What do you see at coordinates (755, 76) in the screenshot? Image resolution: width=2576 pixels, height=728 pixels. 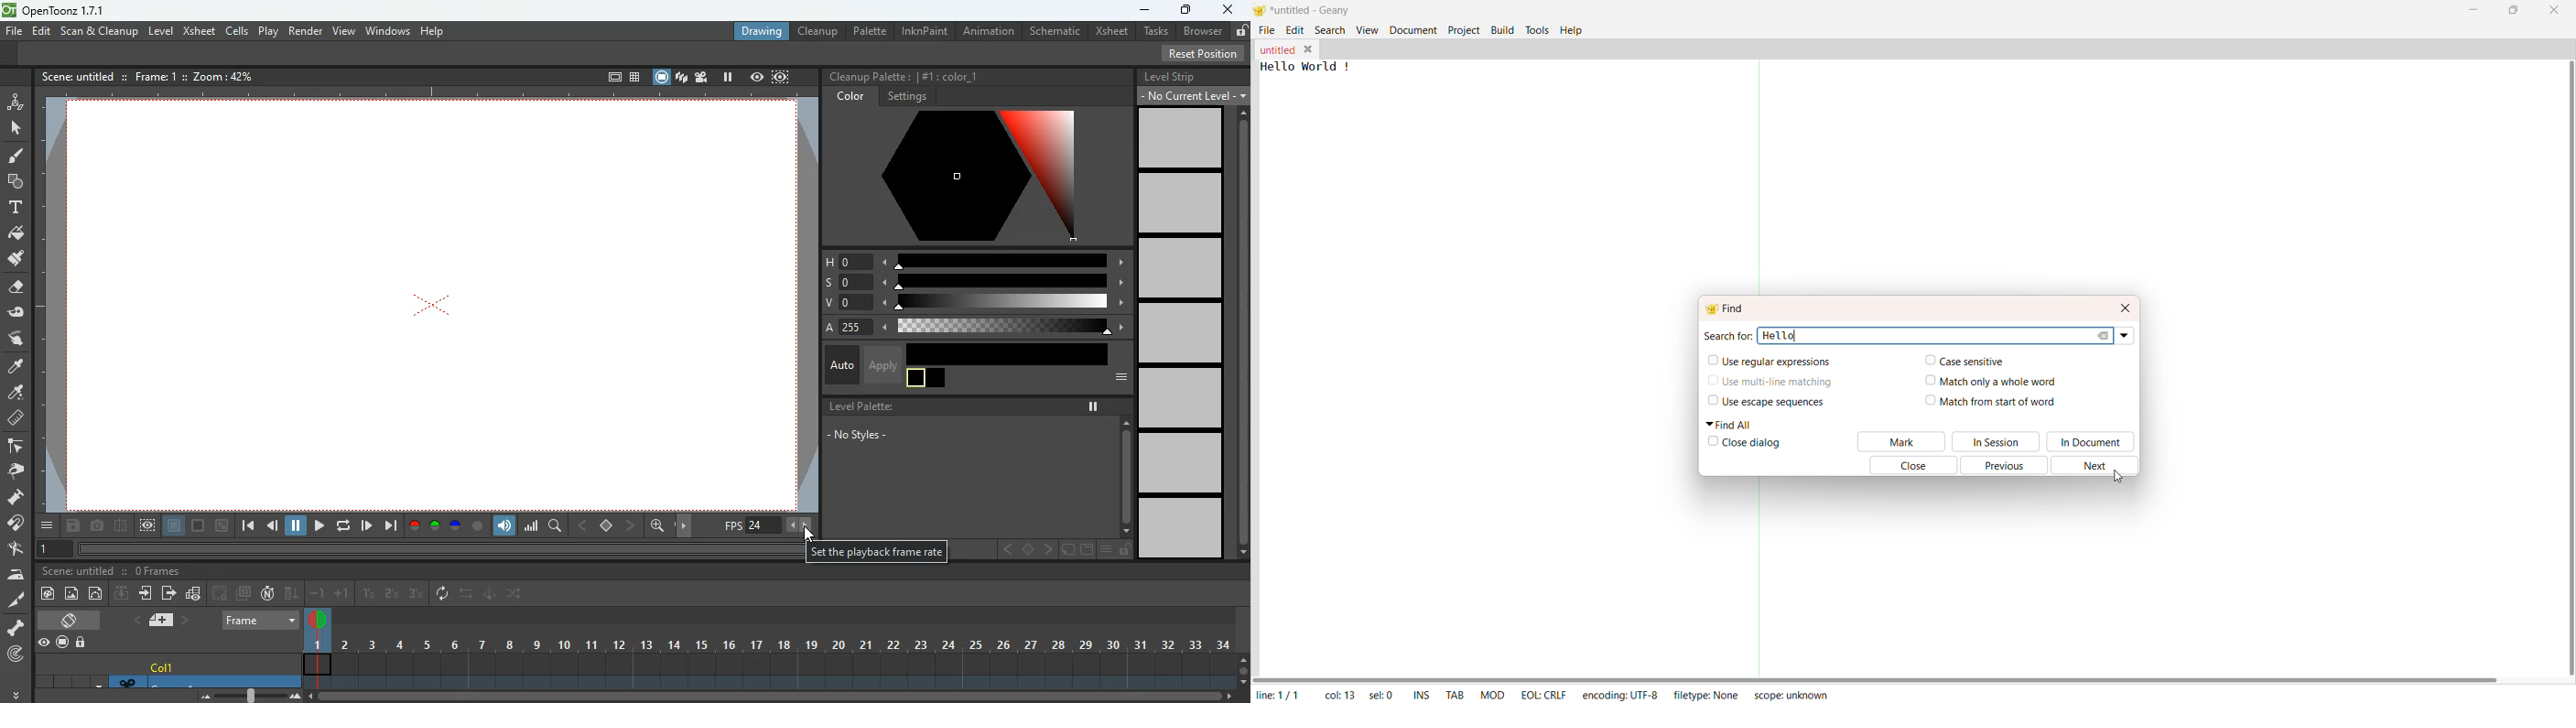 I see `view` at bounding box center [755, 76].